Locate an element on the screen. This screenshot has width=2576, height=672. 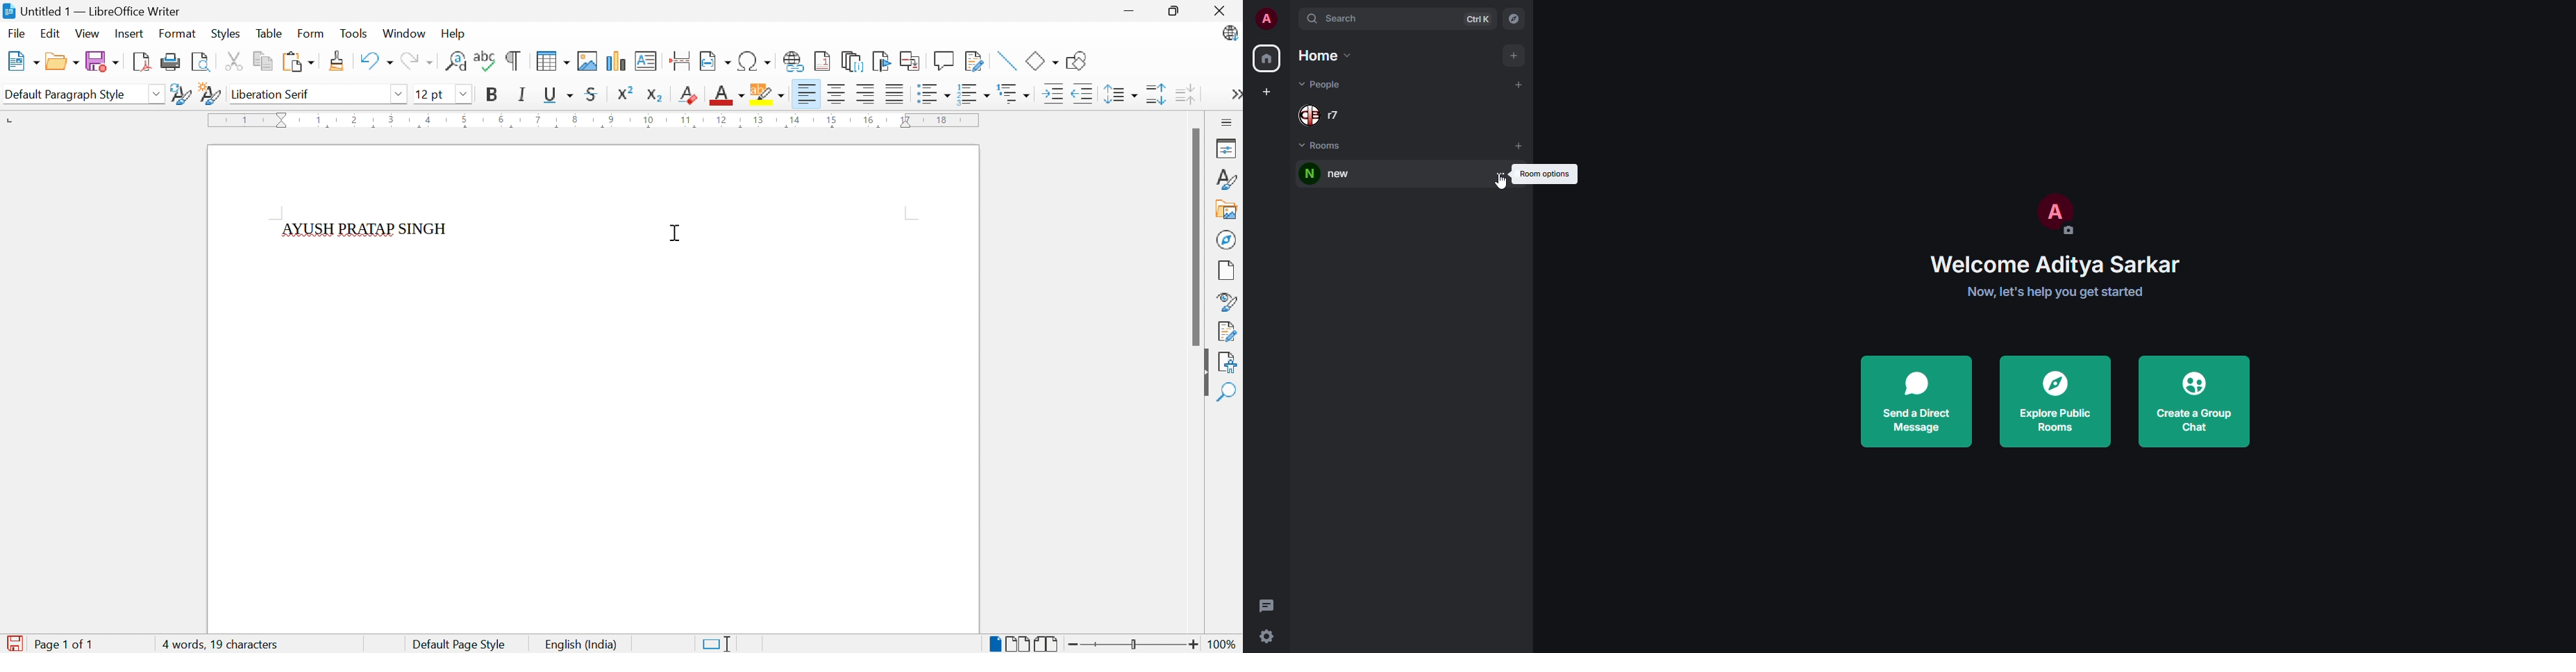
AYUSH PRATAP SINGH is located at coordinates (366, 229).